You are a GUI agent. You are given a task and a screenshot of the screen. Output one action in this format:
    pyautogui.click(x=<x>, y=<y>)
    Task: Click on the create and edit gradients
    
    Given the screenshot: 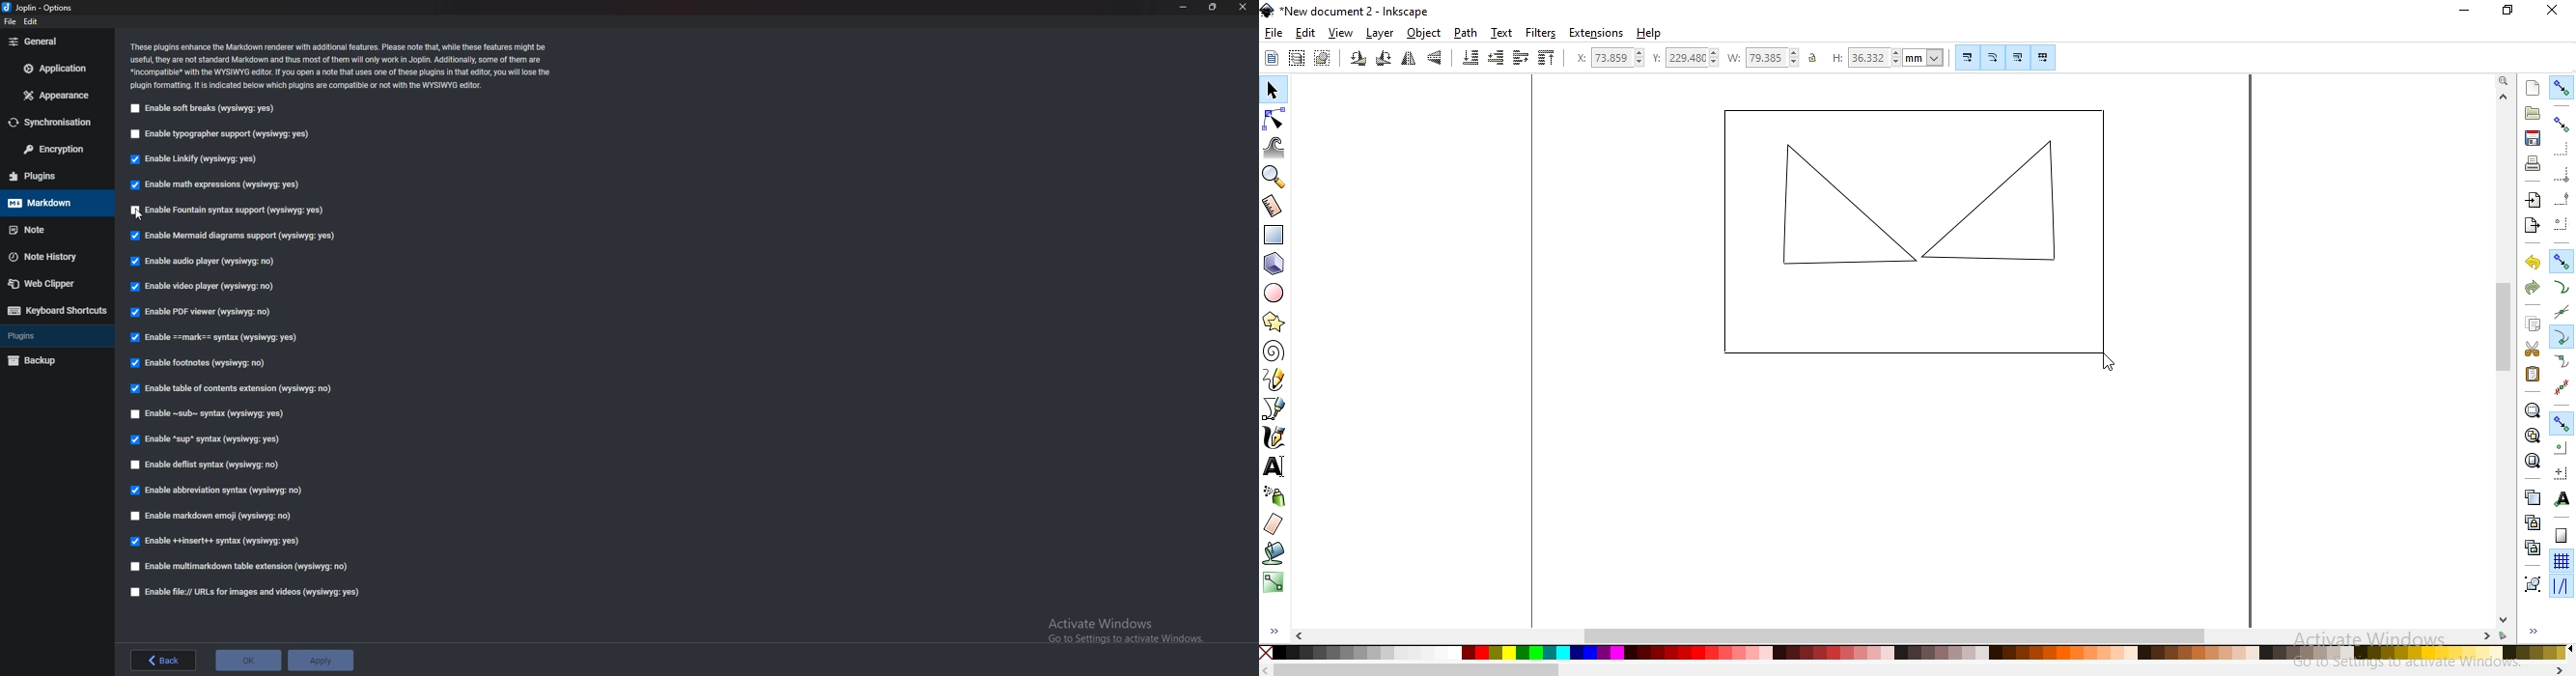 What is the action you would take?
    pyautogui.click(x=1274, y=583)
    